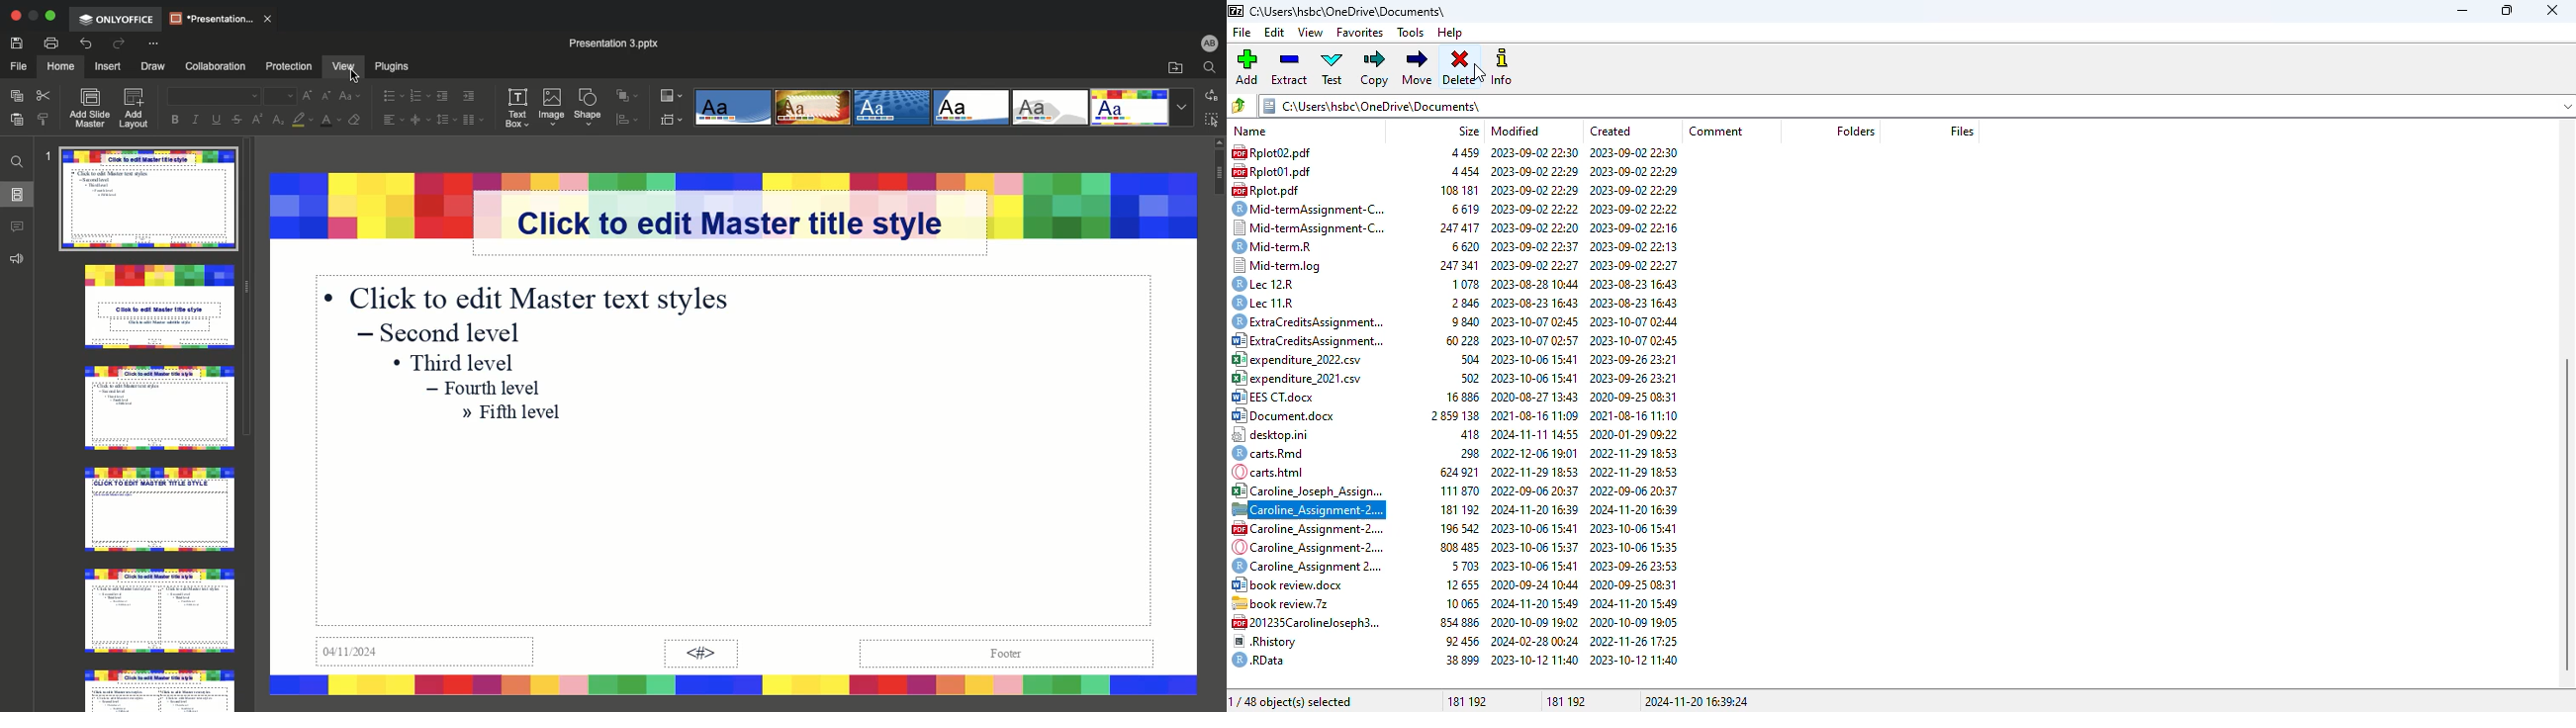 This screenshot has width=2576, height=728. What do you see at coordinates (2552, 10) in the screenshot?
I see `close` at bounding box center [2552, 10].